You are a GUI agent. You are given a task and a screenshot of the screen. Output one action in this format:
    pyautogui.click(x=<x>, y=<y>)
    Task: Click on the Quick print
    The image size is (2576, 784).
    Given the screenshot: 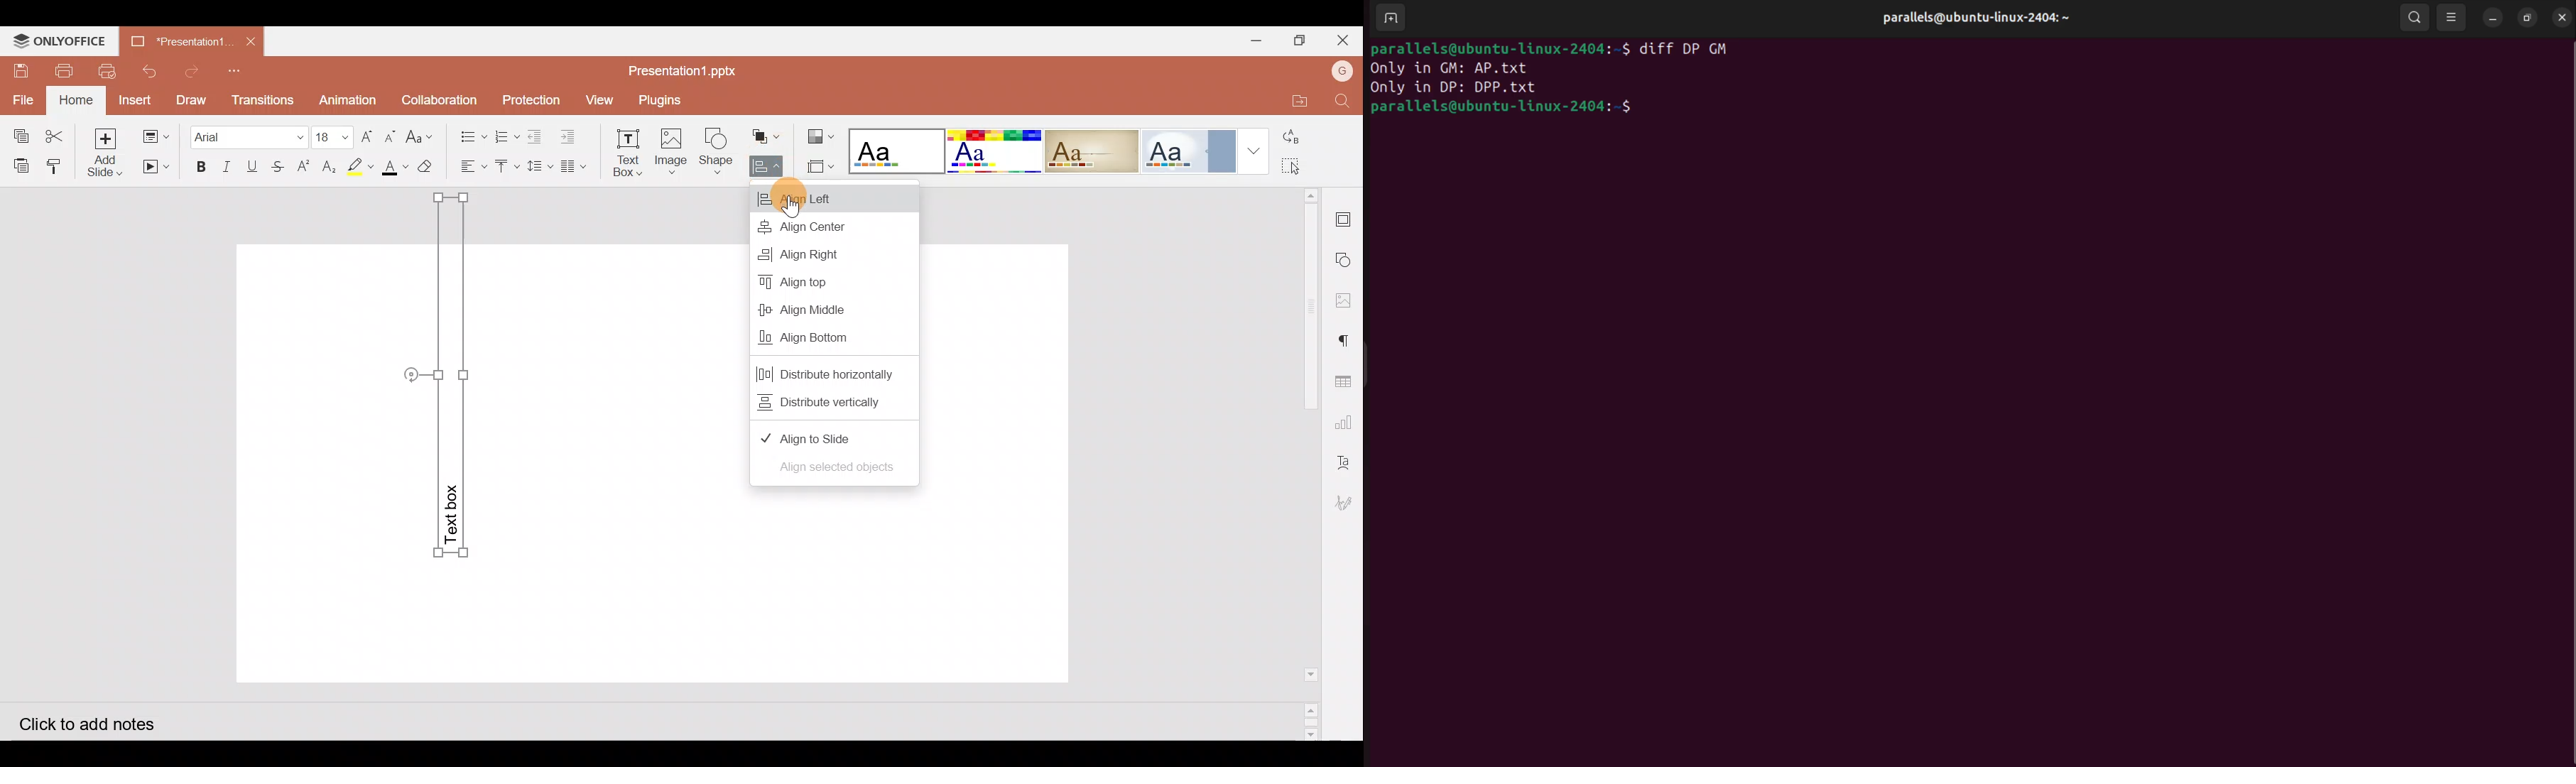 What is the action you would take?
    pyautogui.click(x=105, y=72)
    